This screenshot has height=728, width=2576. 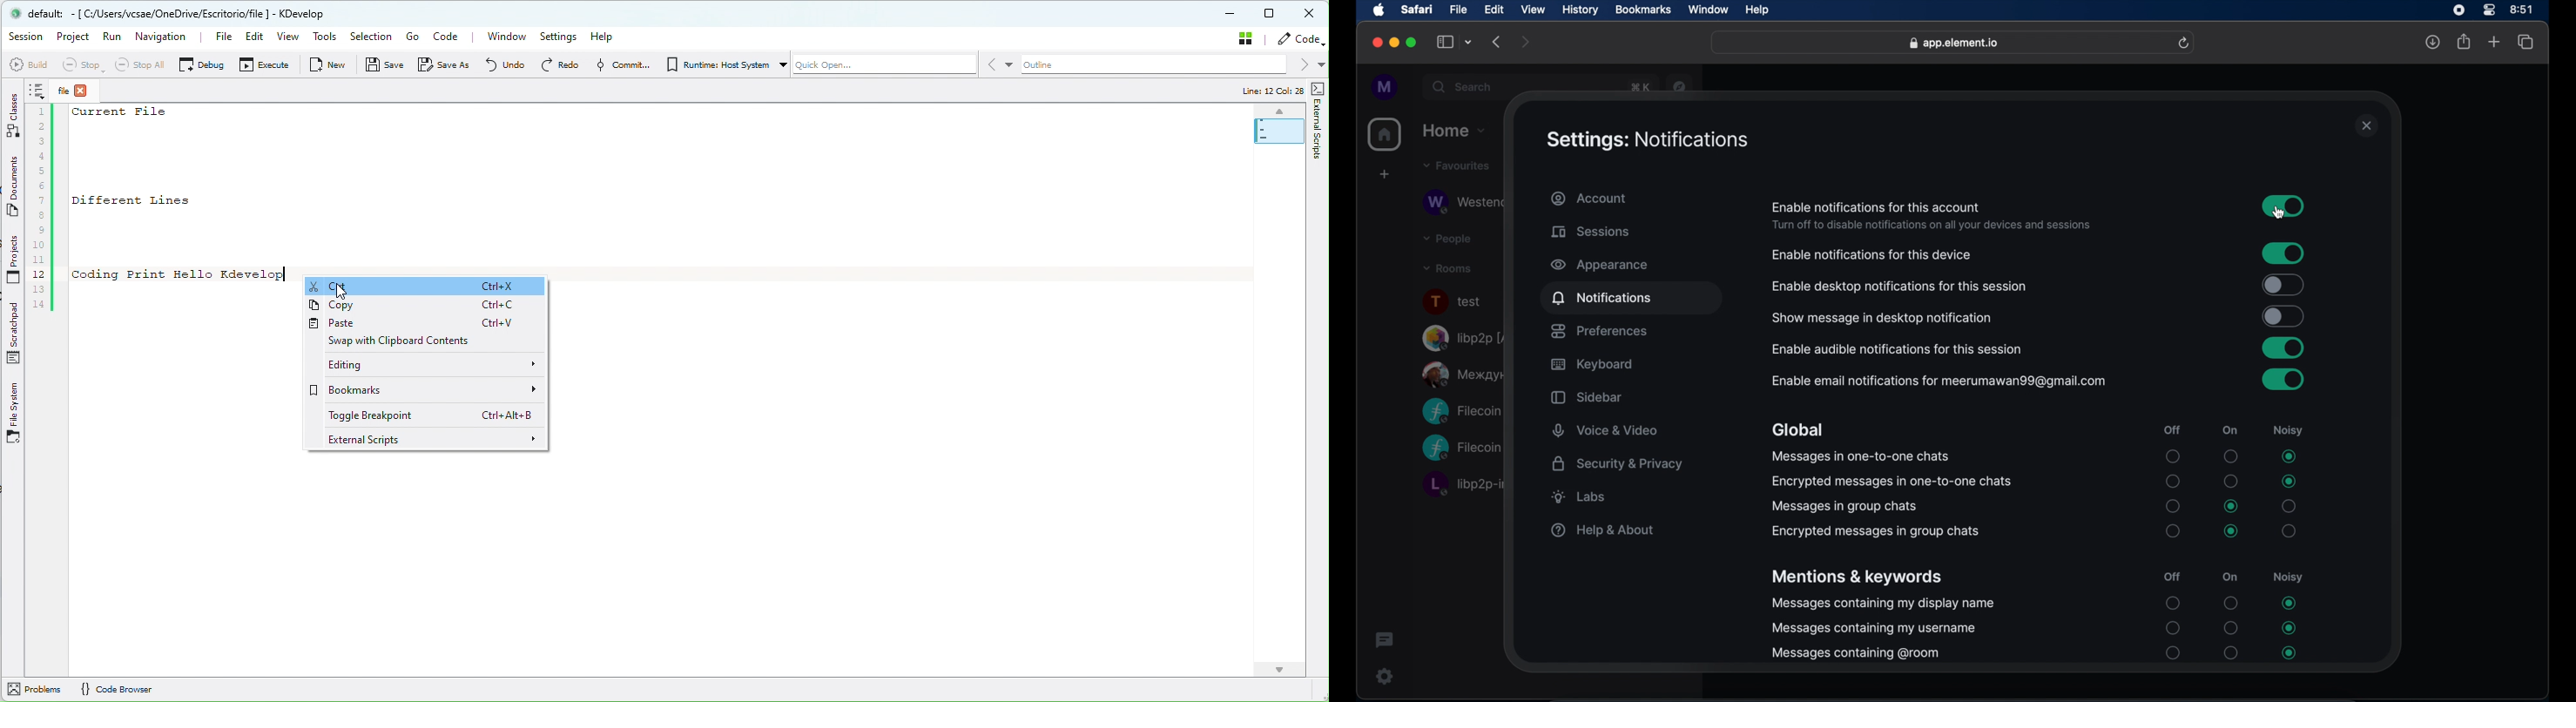 What do you see at coordinates (1592, 198) in the screenshot?
I see `account` at bounding box center [1592, 198].